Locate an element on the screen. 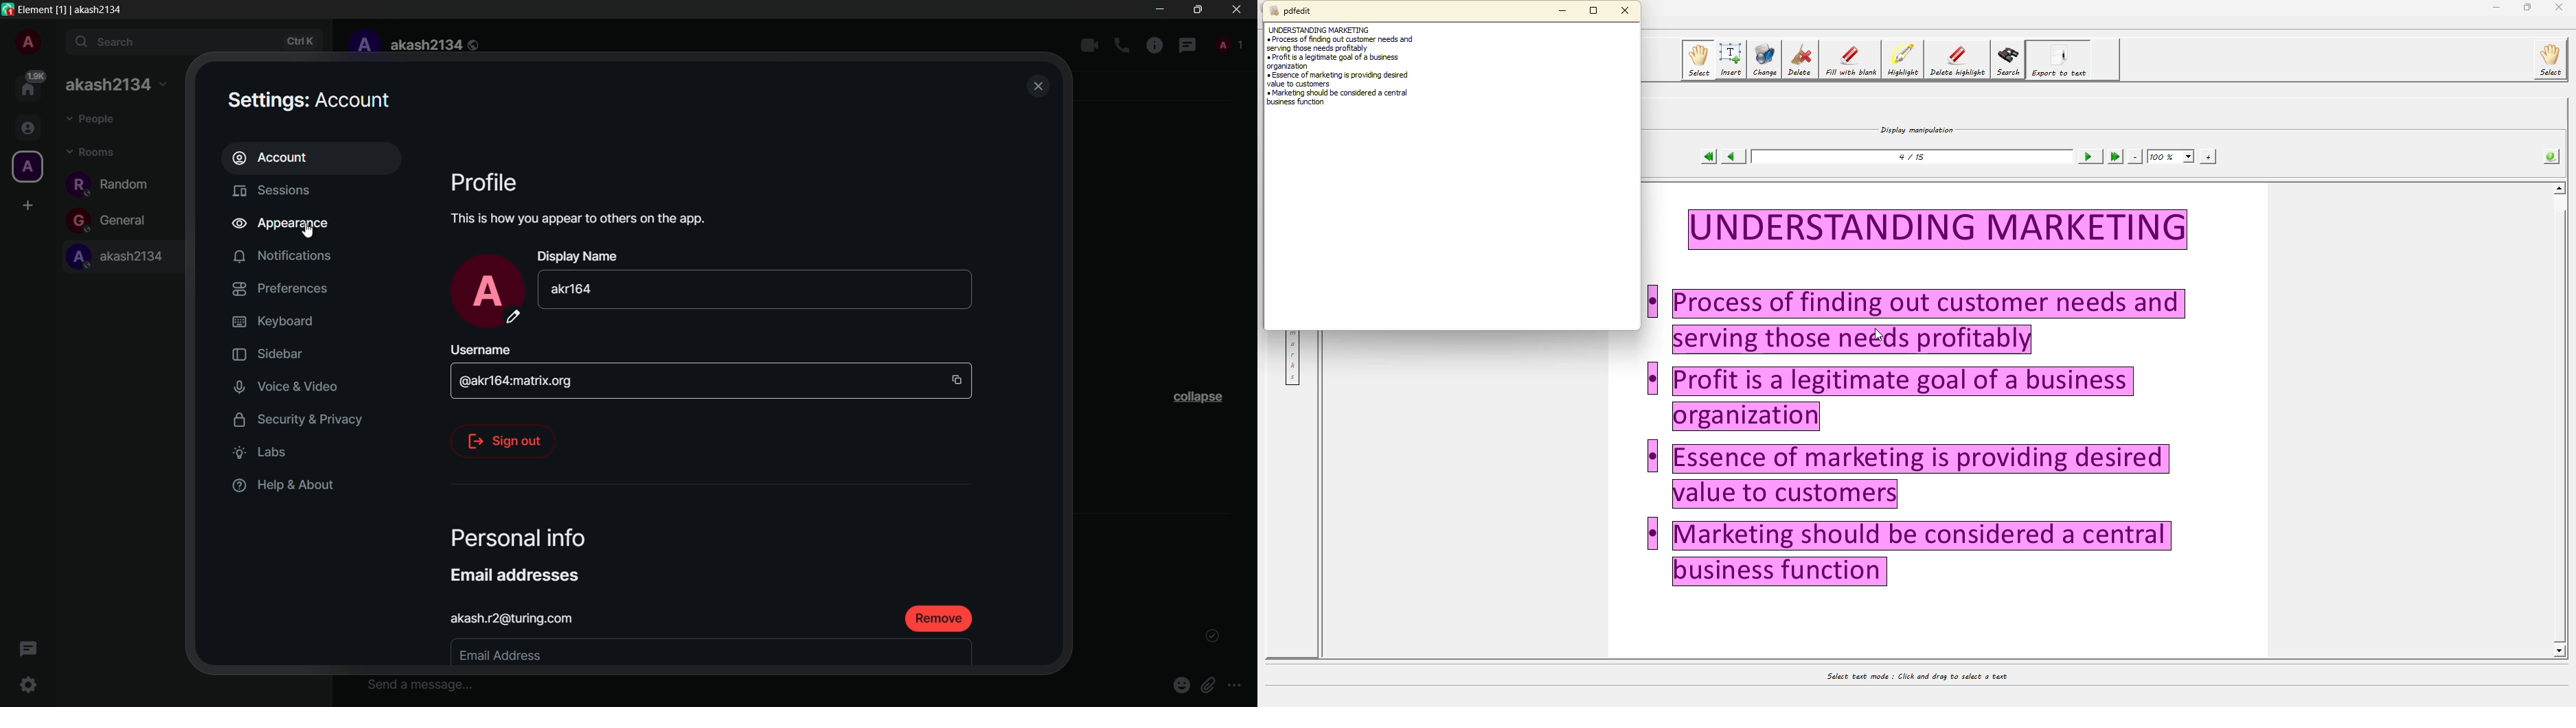  collapse is located at coordinates (1197, 397).